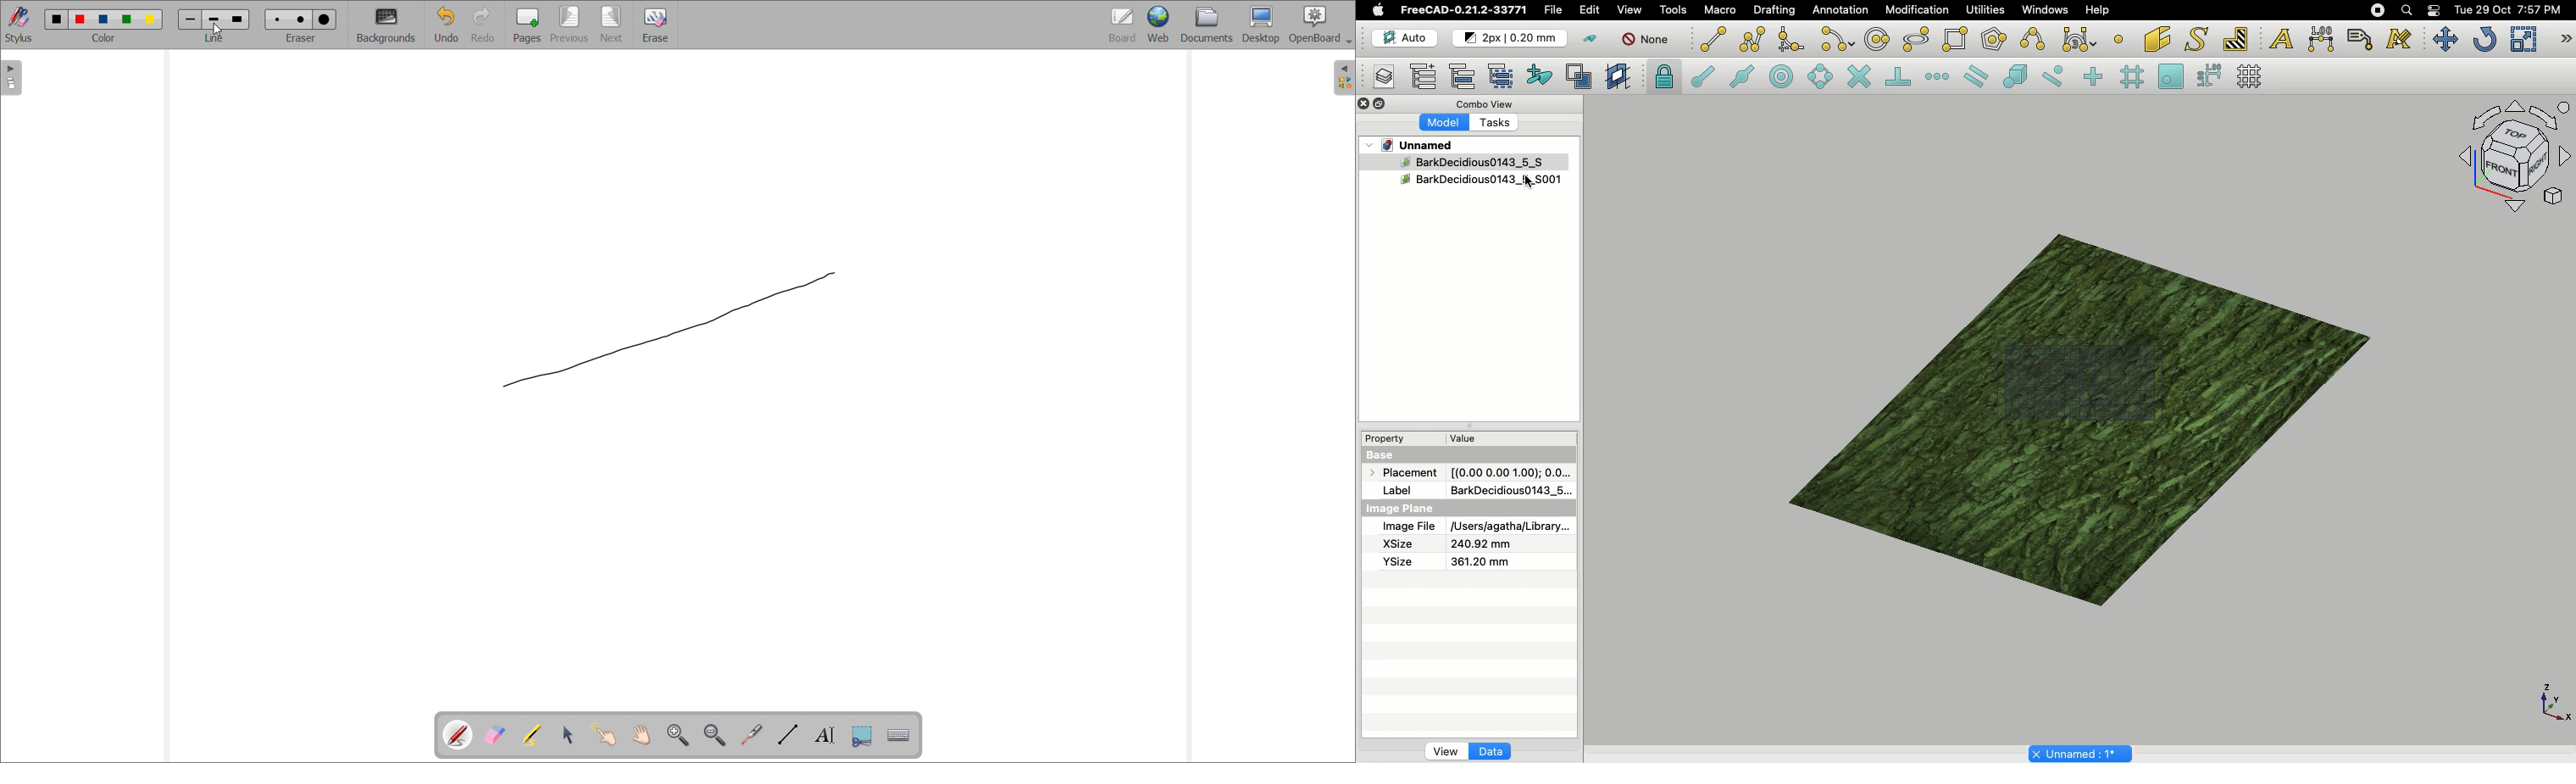 Image resolution: width=2576 pixels, height=784 pixels. Describe the element at coordinates (1344, 78) in the screenshot. I see `open folder view` at that location.